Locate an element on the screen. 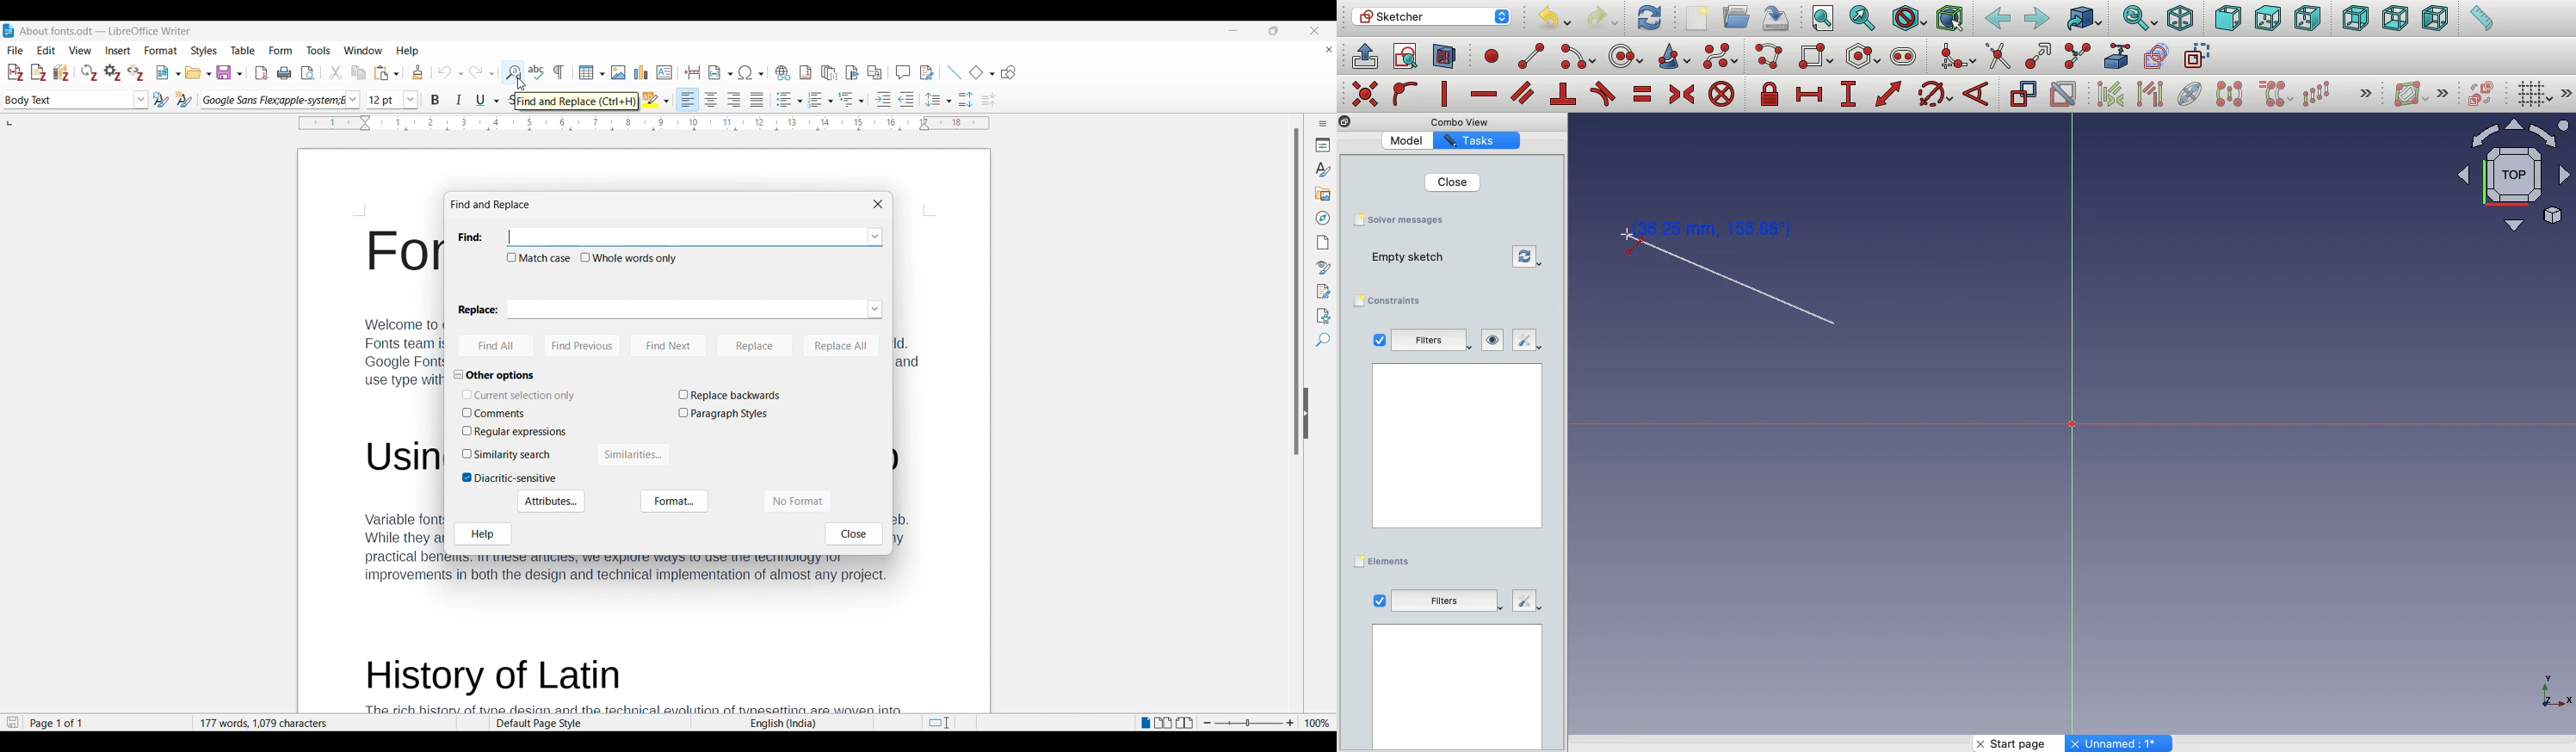  Right is located at coordinates (2308, 20).